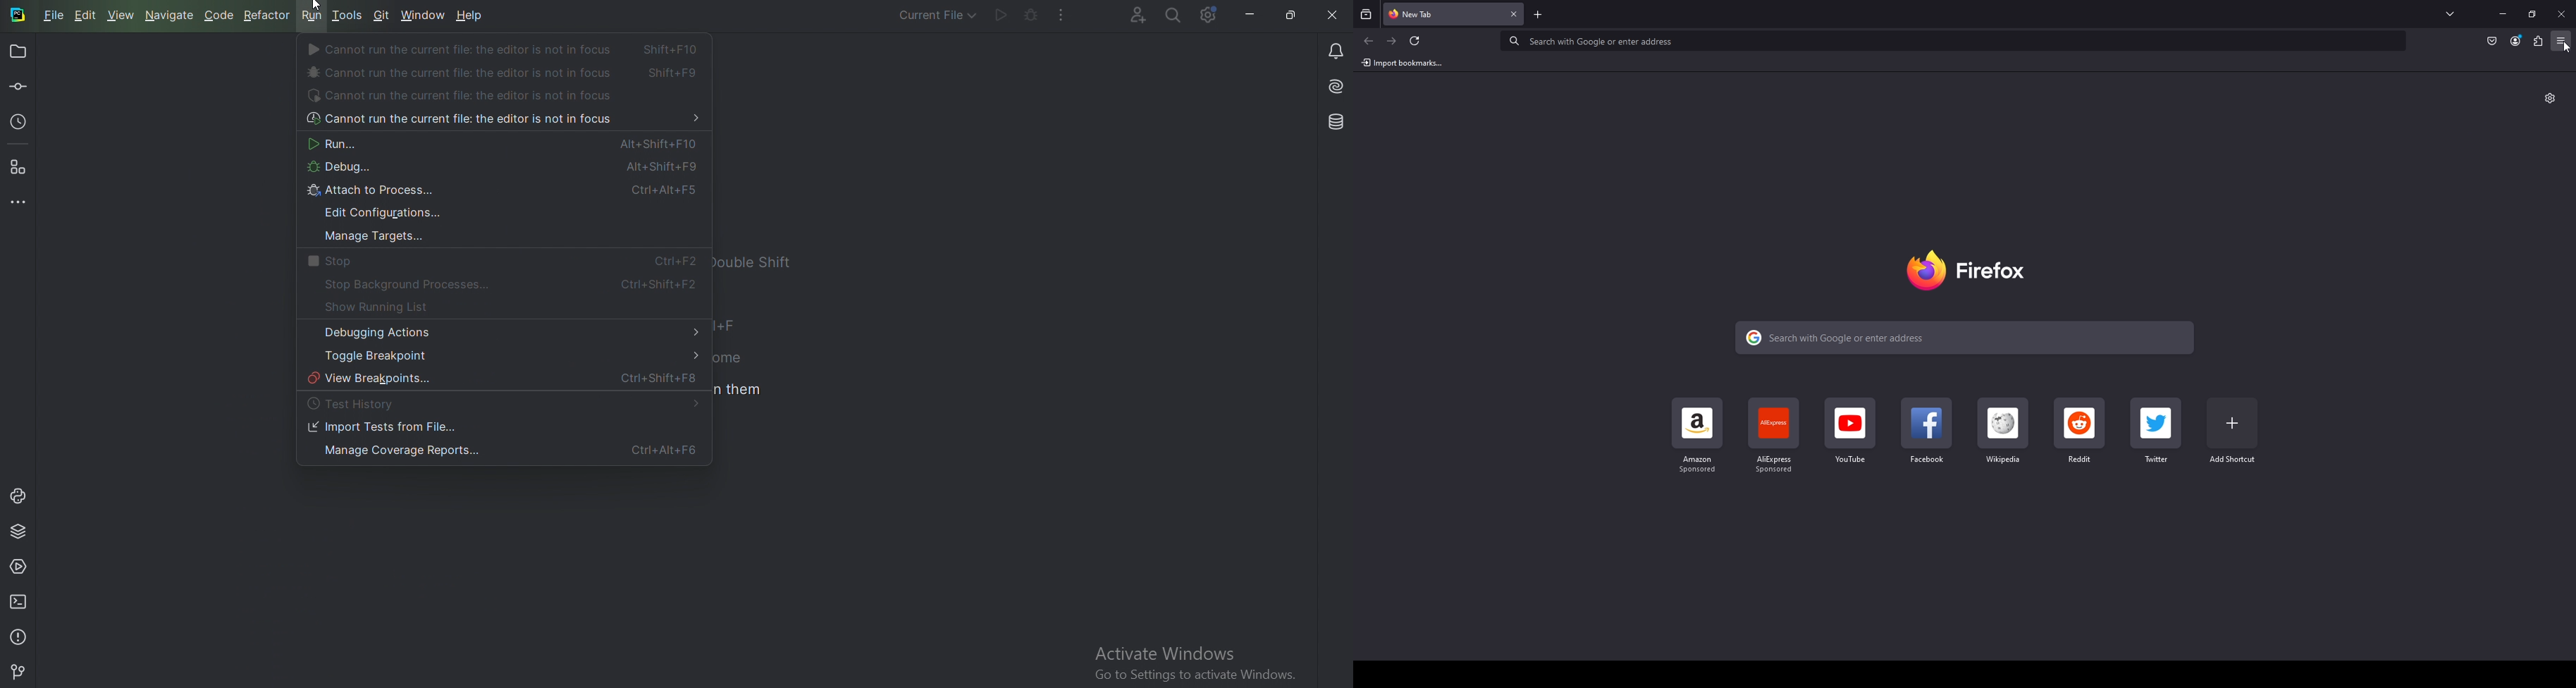 The image size is (2576, 700). I want to click on Close , so click(2561, 15).